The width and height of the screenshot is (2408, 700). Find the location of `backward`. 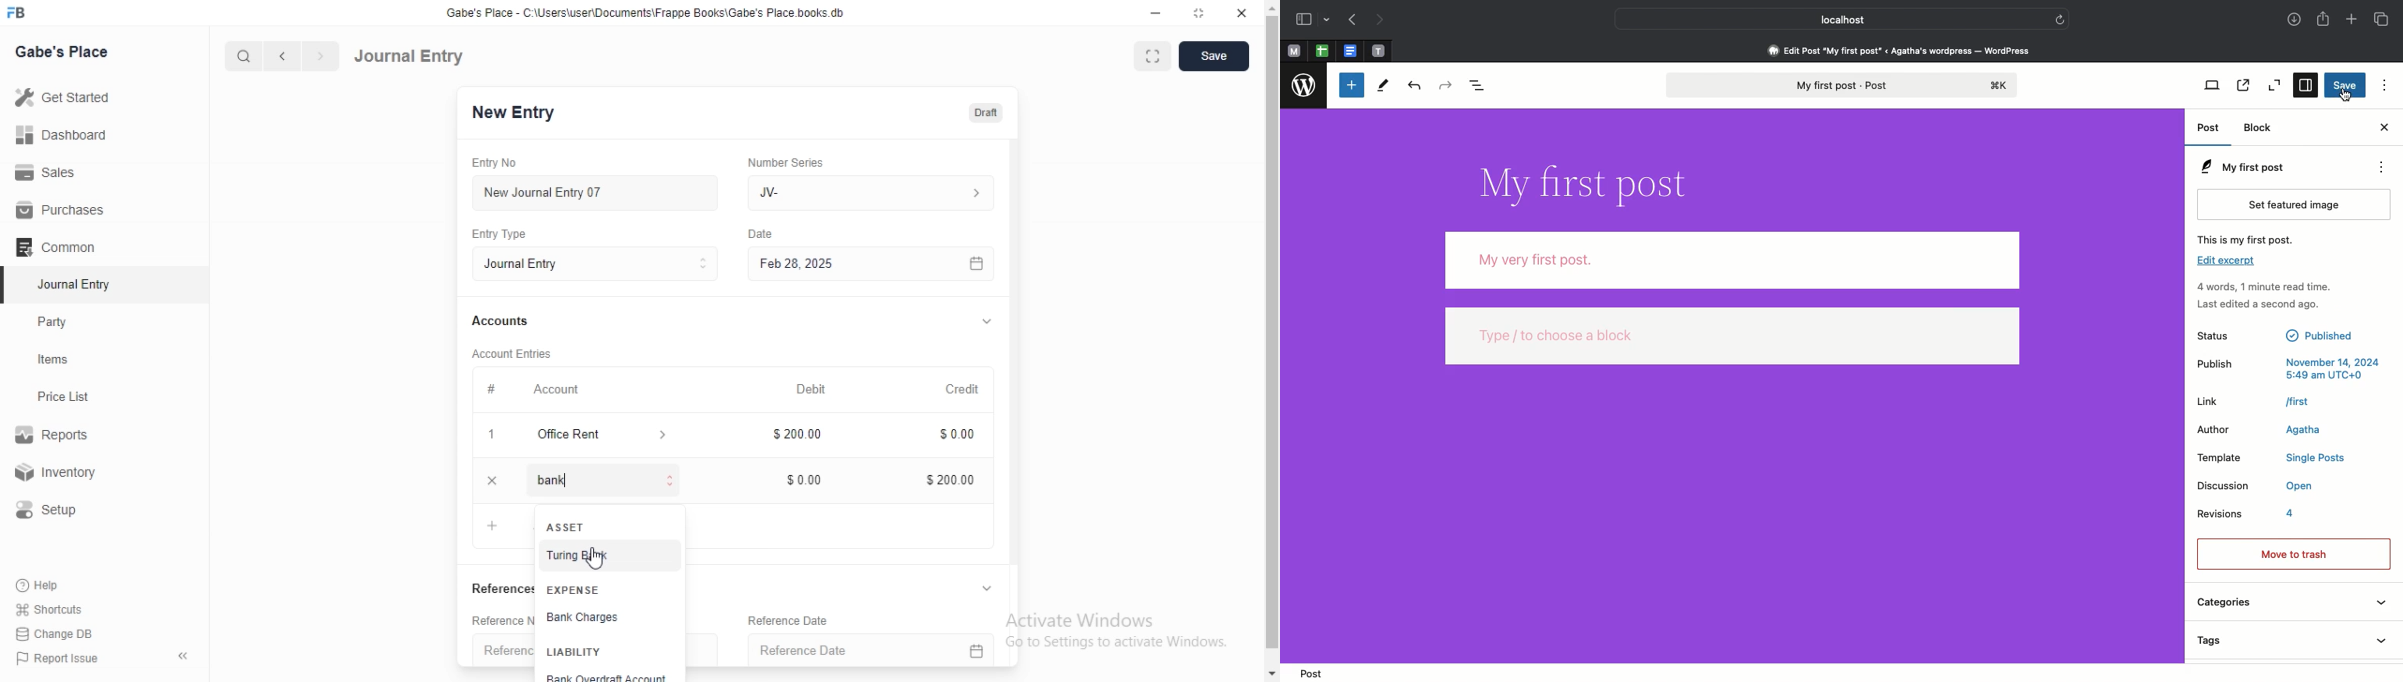

backward is located at coordinates (281, 56).